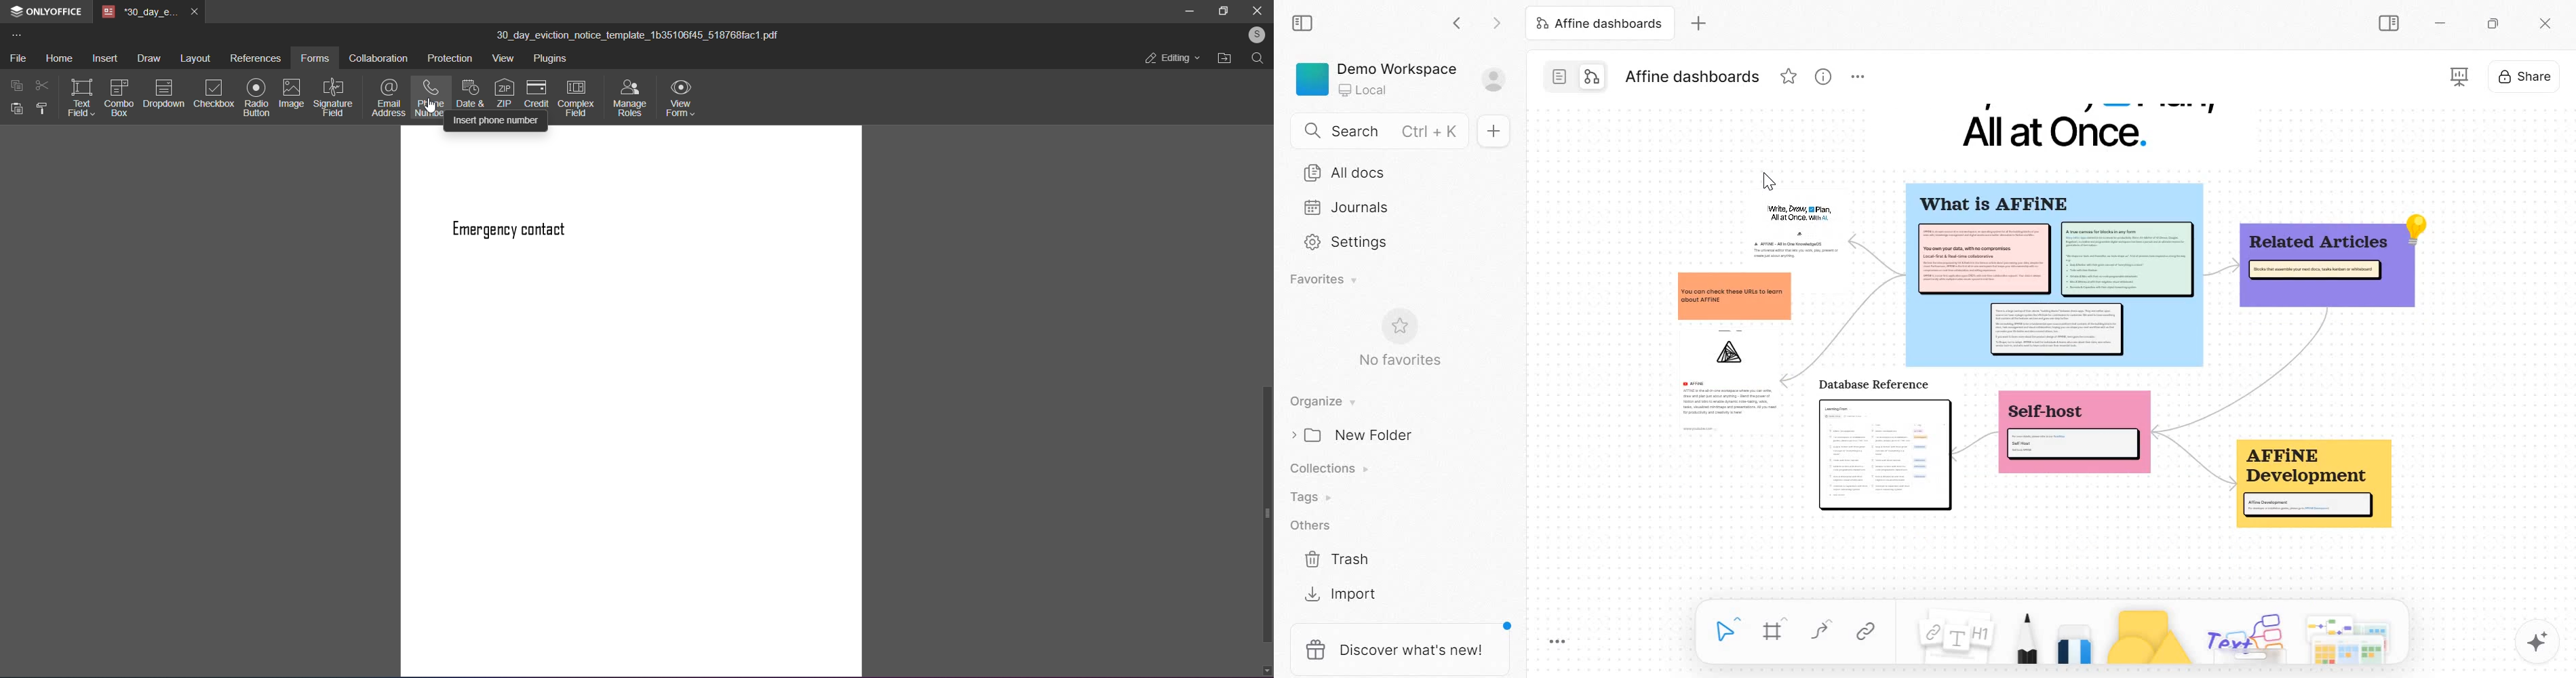 This screenshot has height=700, width=2576. I want to click on edgeless mode, so click(1591, 77).